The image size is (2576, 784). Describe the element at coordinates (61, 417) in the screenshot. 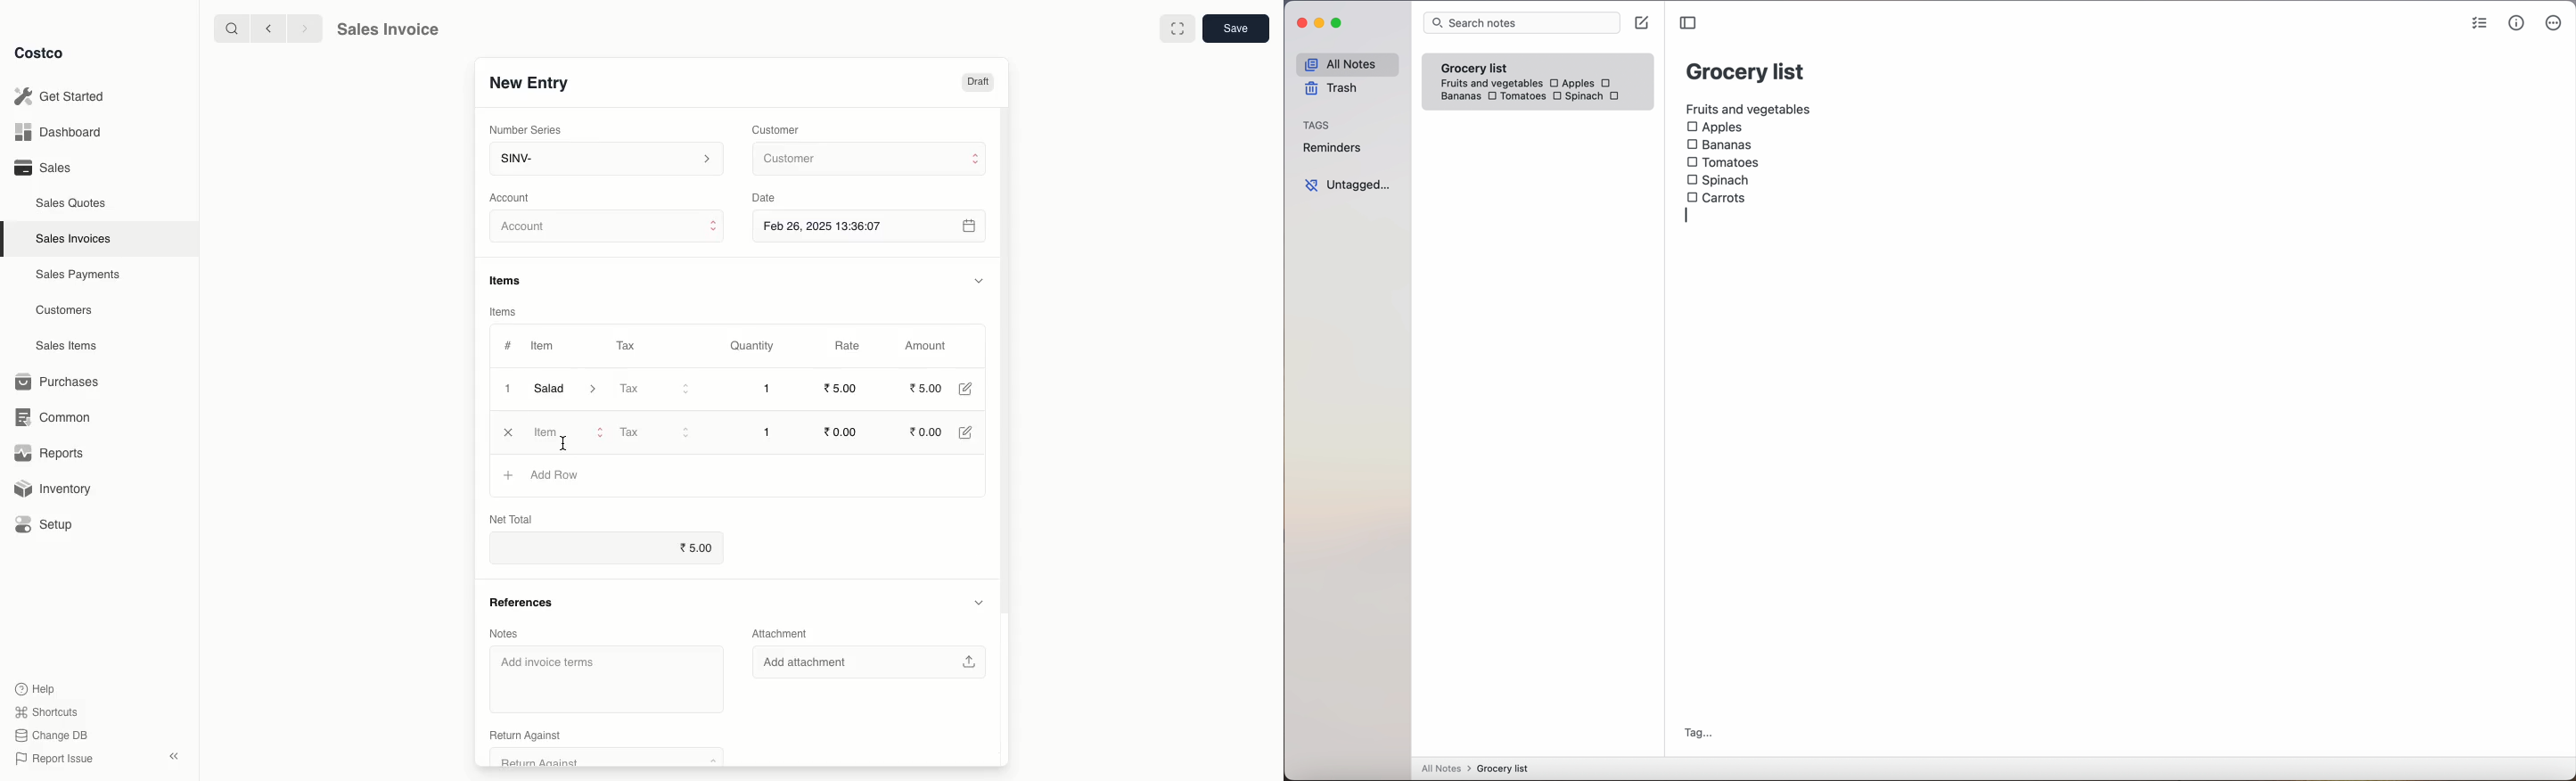

I see `Common` at that location.